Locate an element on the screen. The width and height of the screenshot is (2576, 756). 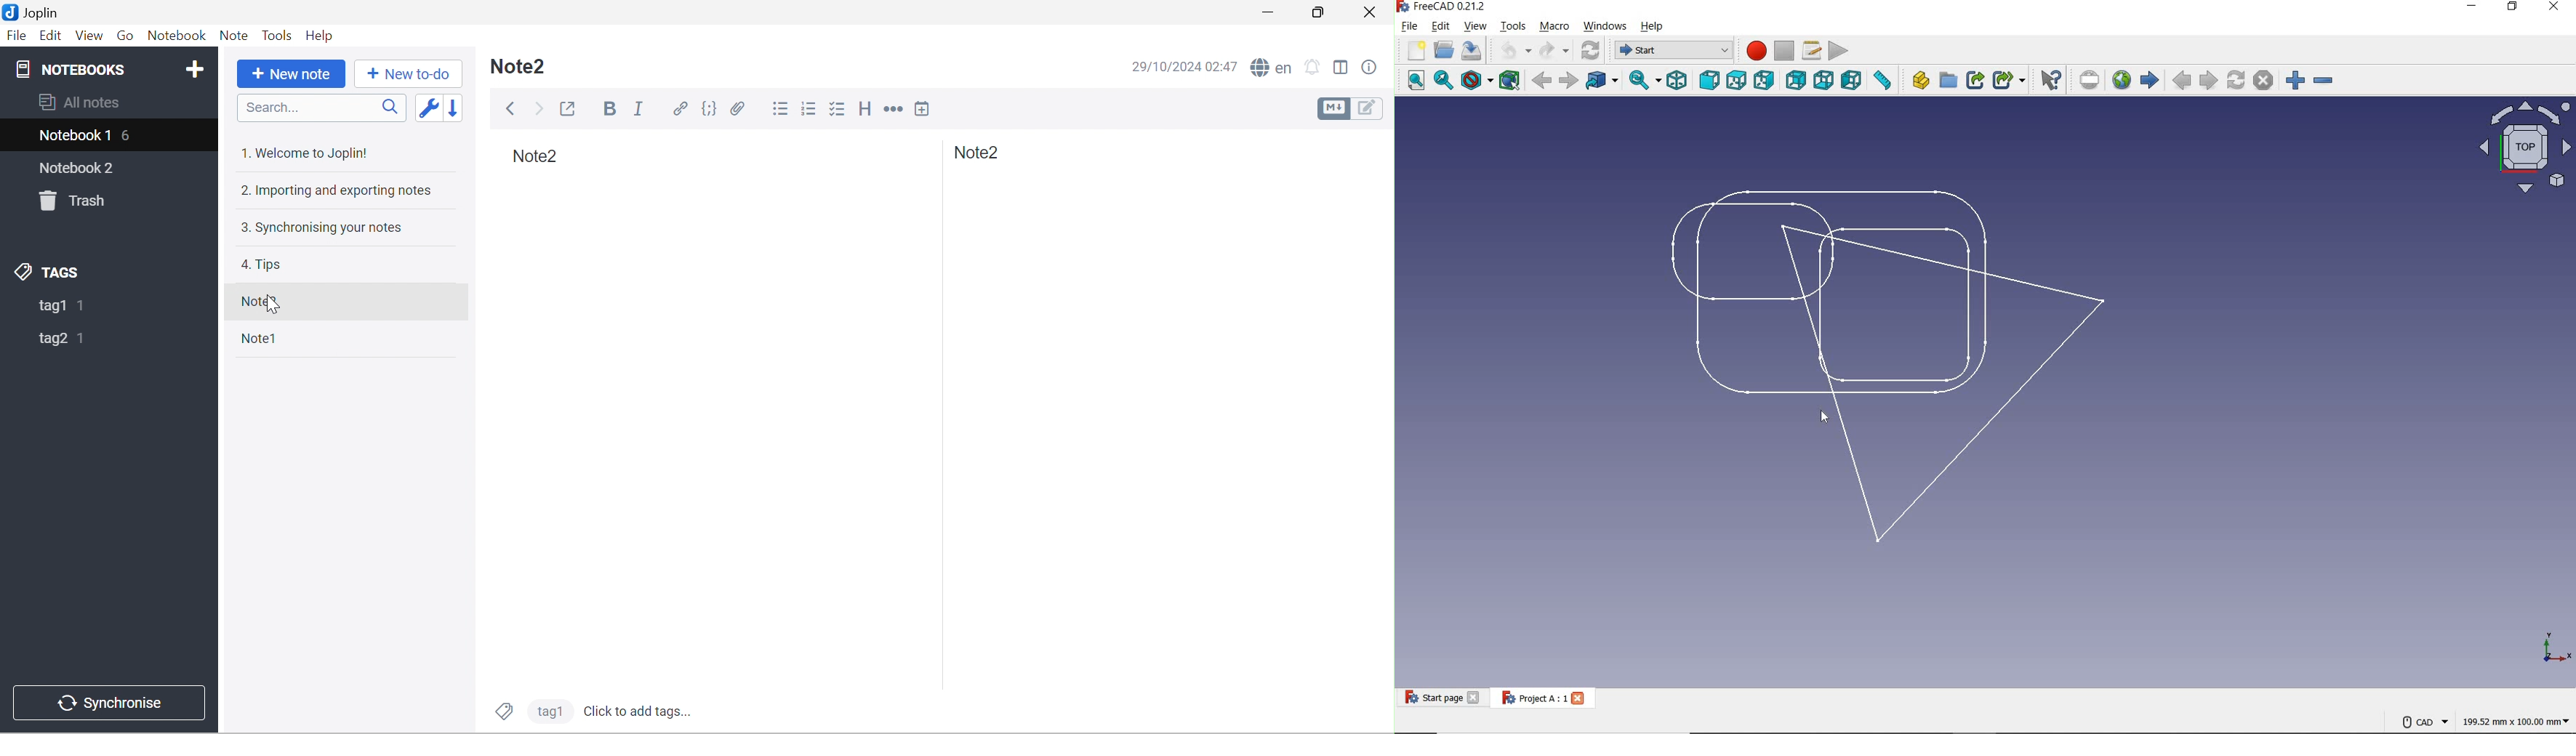
Tips is located at coordinates (264, 265).